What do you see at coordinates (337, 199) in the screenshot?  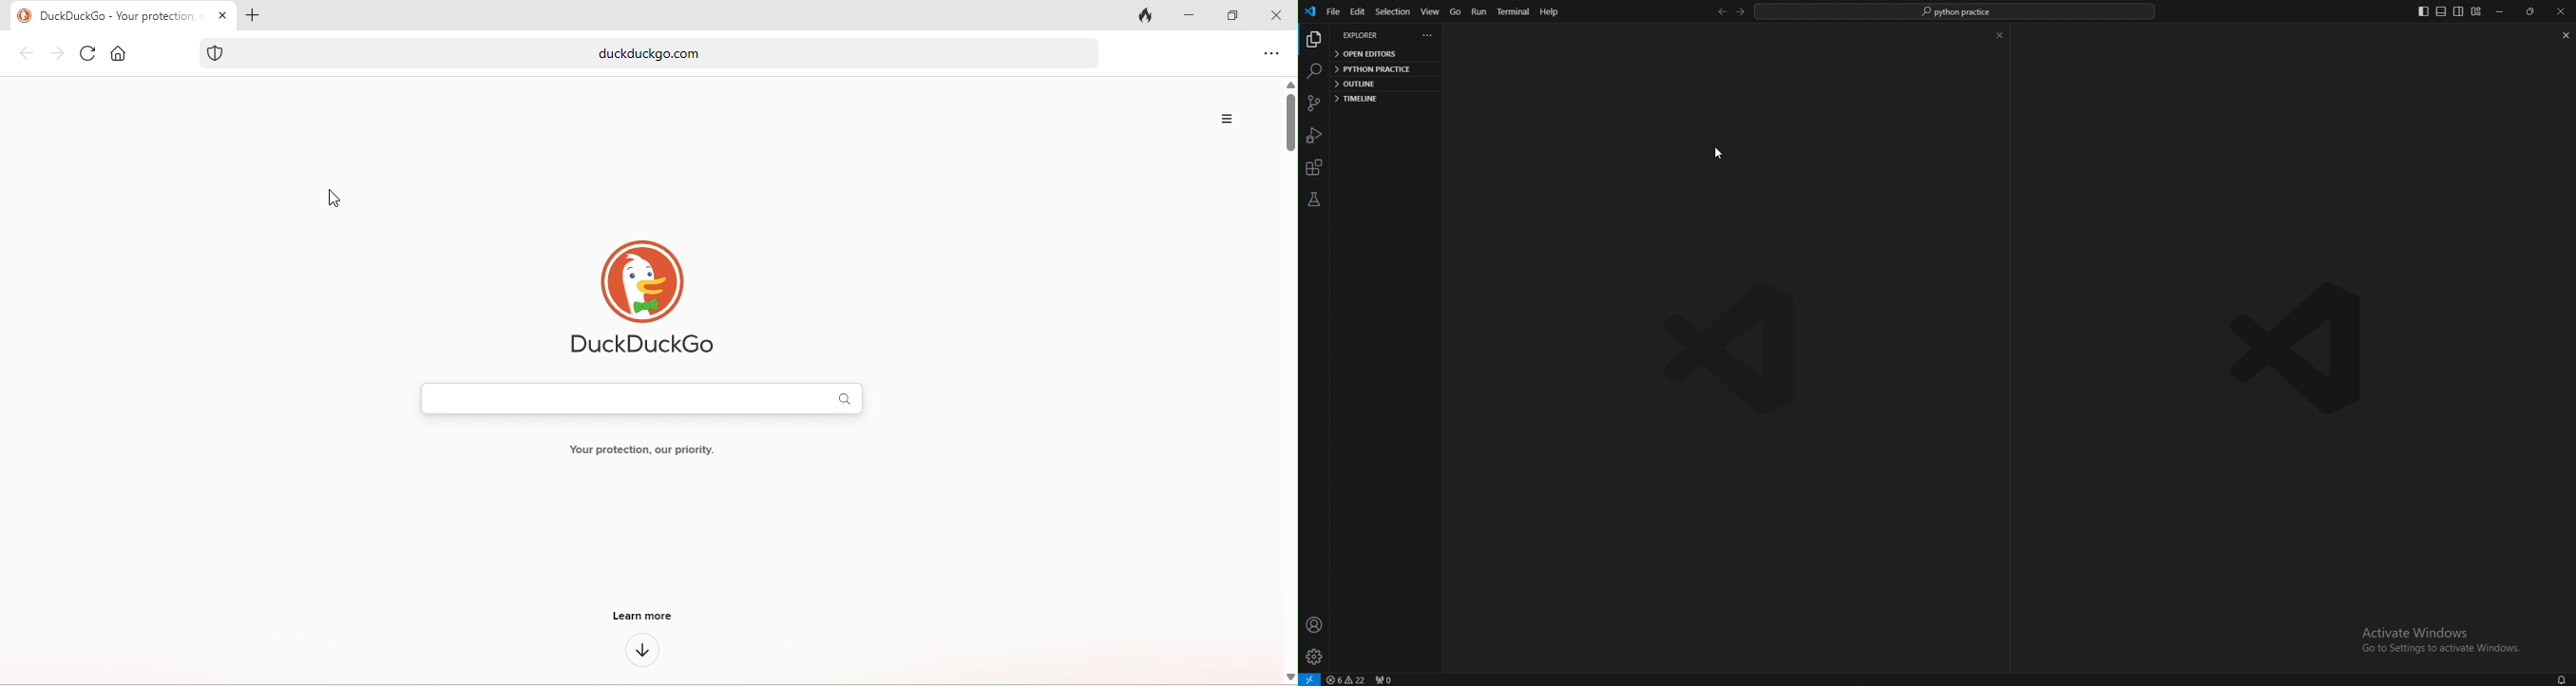 I see `cursor` at bounding box center [337, 199].